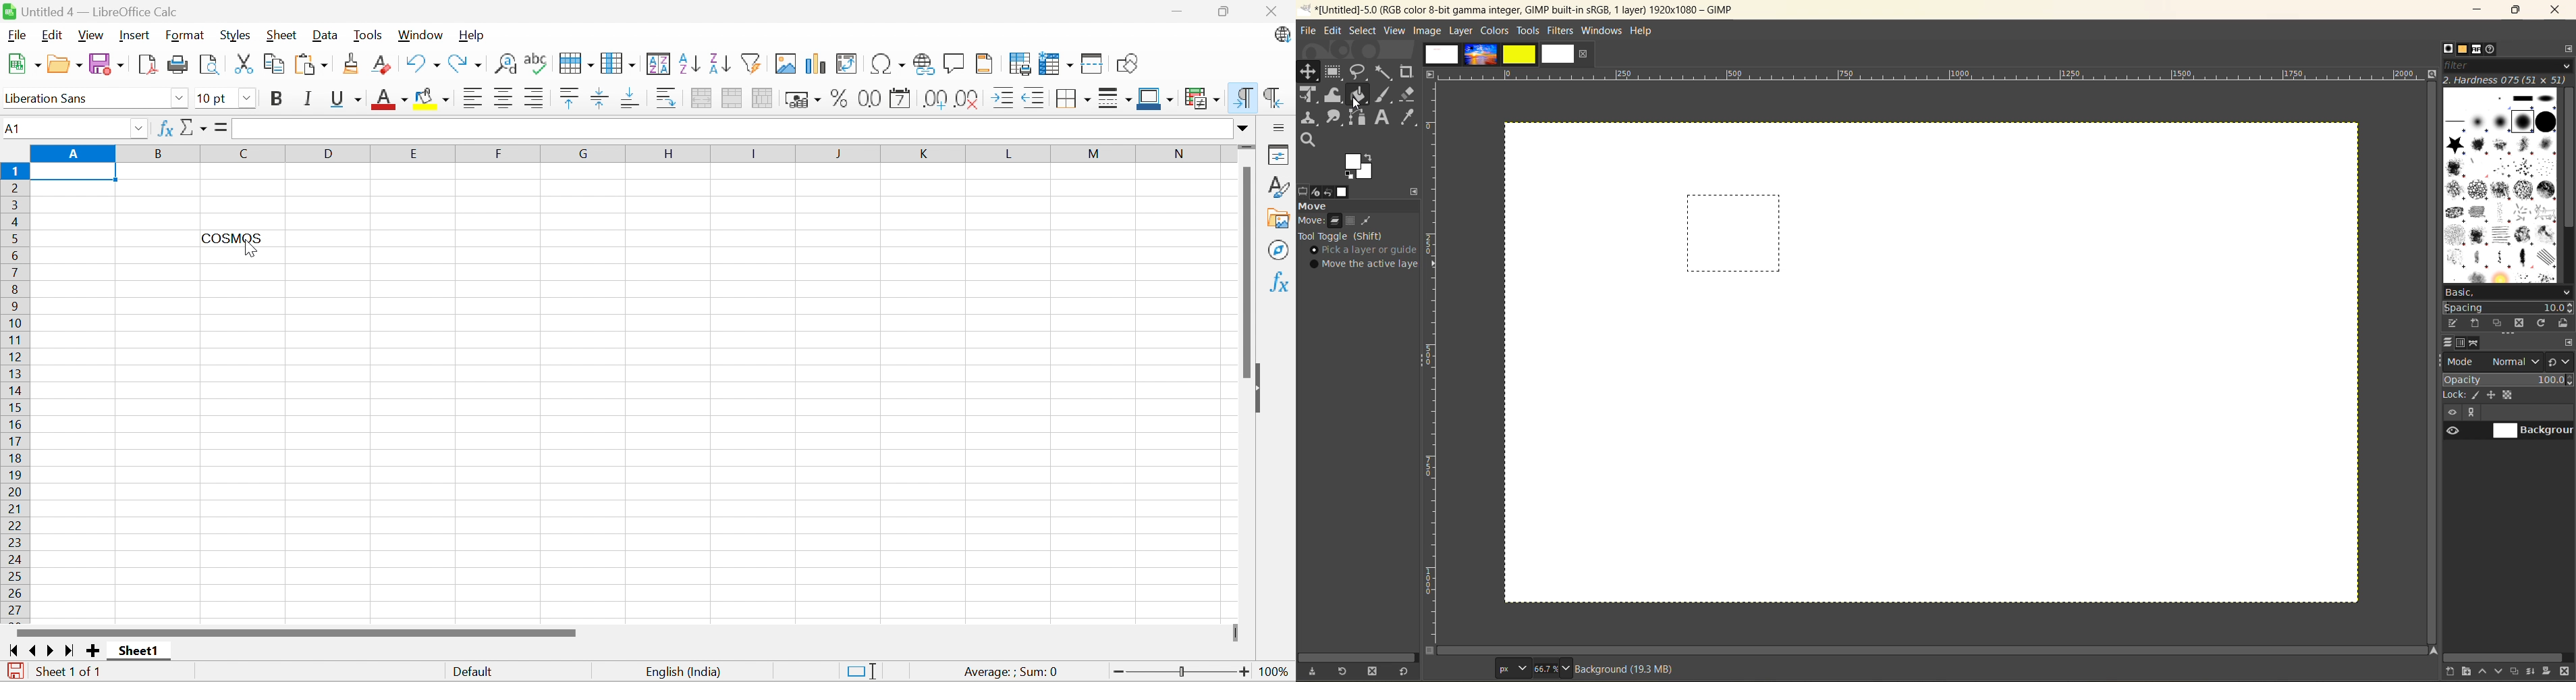 This screenshot has height=700, width=2576. What do you see at coordinates (165, 131) in the screenshot?
I see `Function Wizard` at bounding box center [165, 131].